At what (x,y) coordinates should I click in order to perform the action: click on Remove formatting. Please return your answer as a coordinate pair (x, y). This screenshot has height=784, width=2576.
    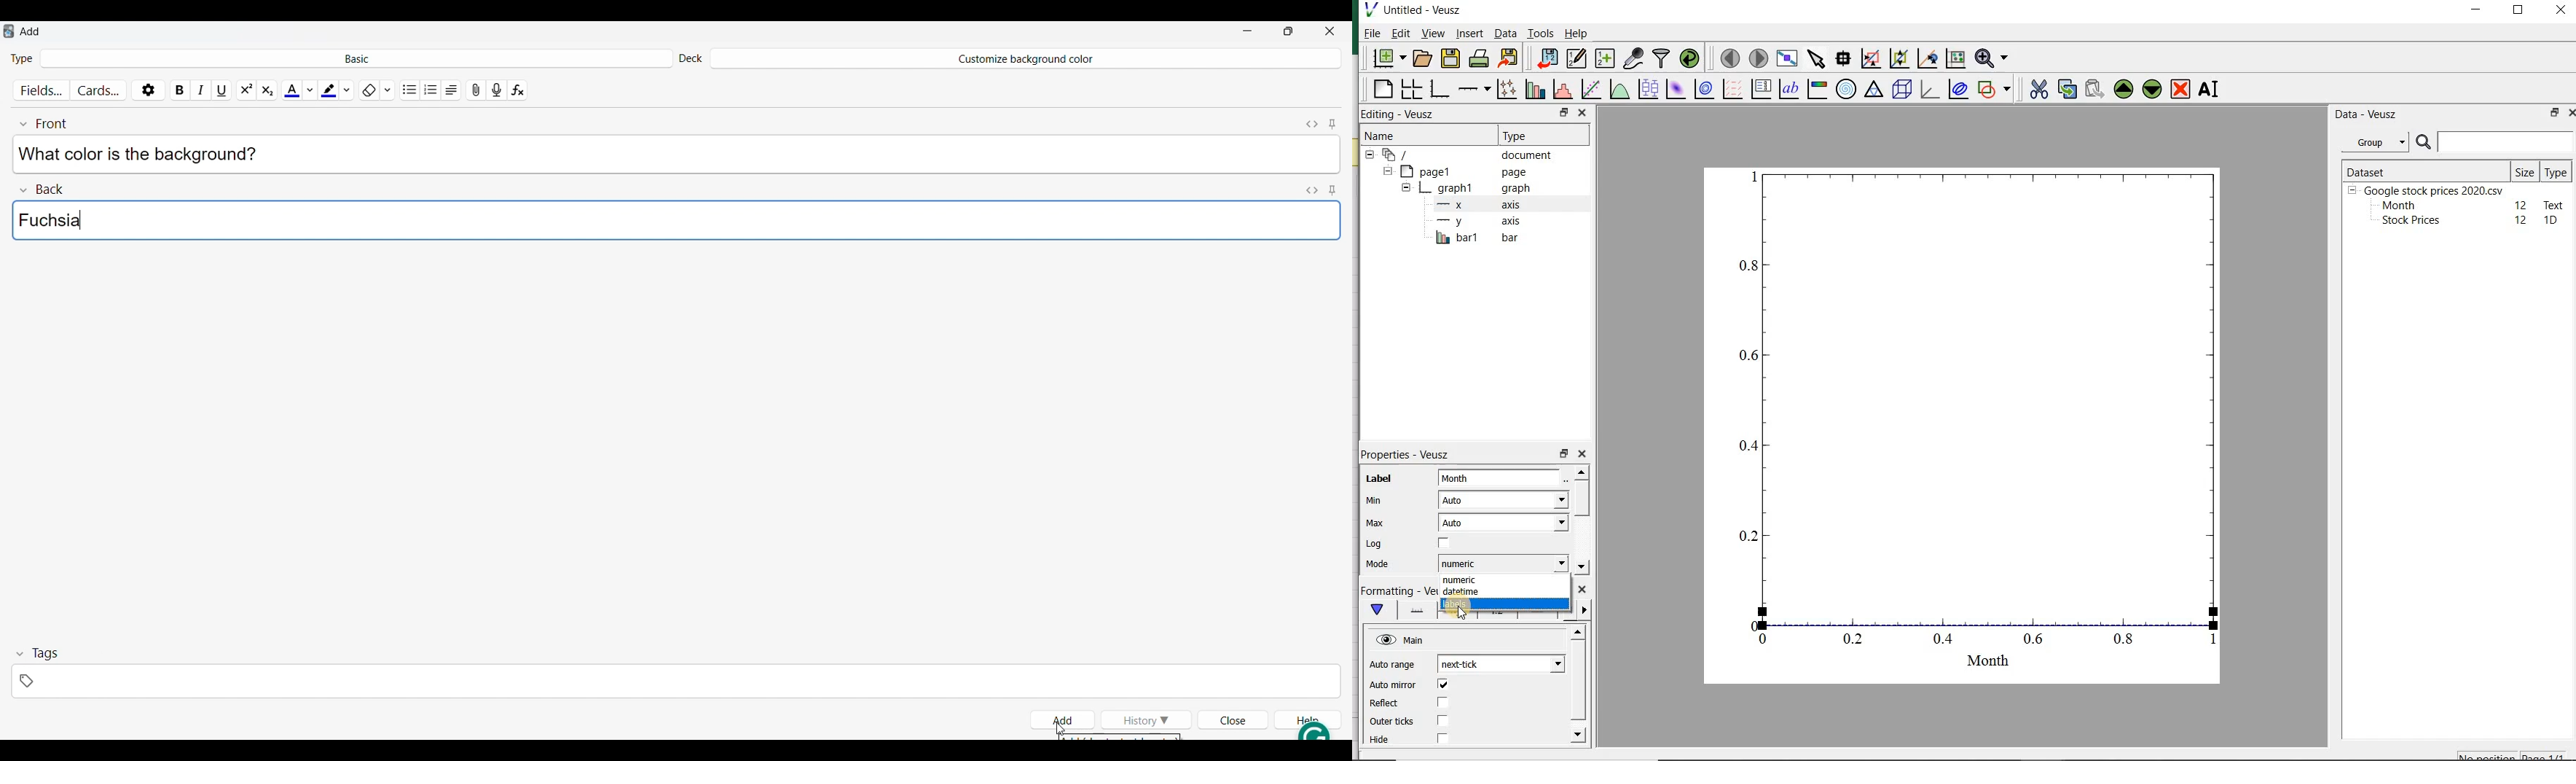
    Looking at the image, I should click on (368, 88).